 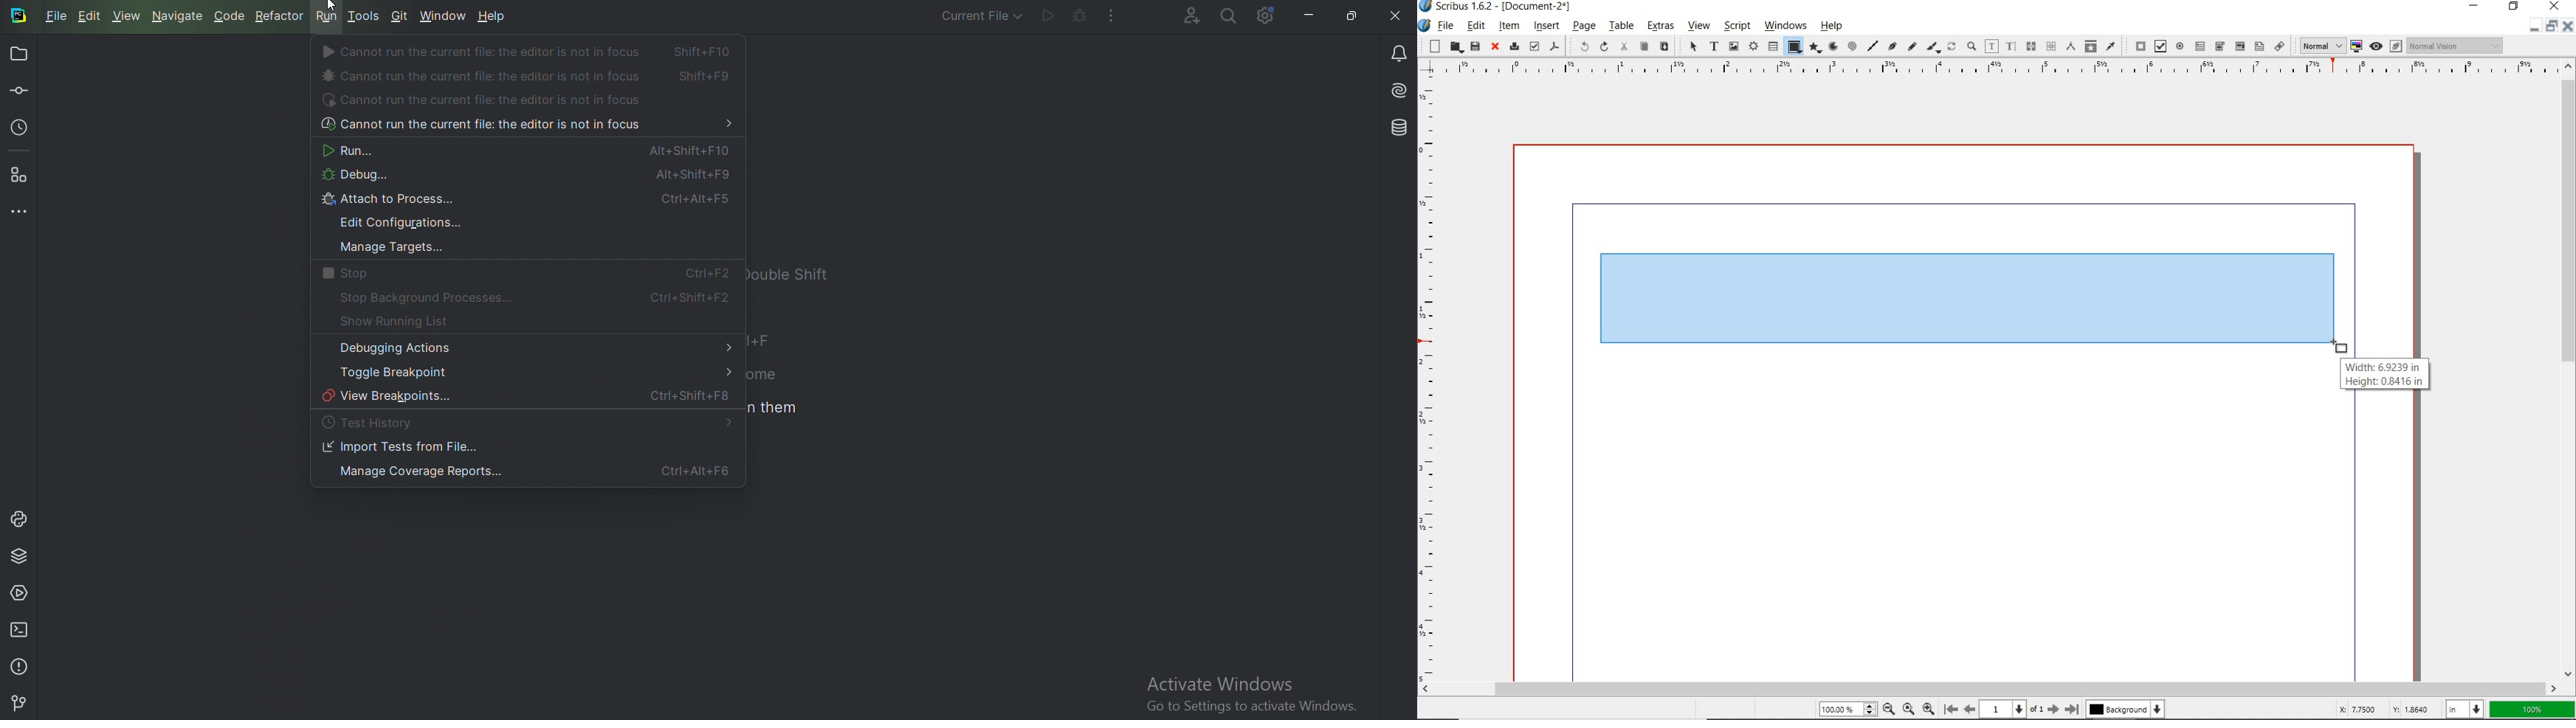 I want to click on copy, so click(x=1643, y=48).